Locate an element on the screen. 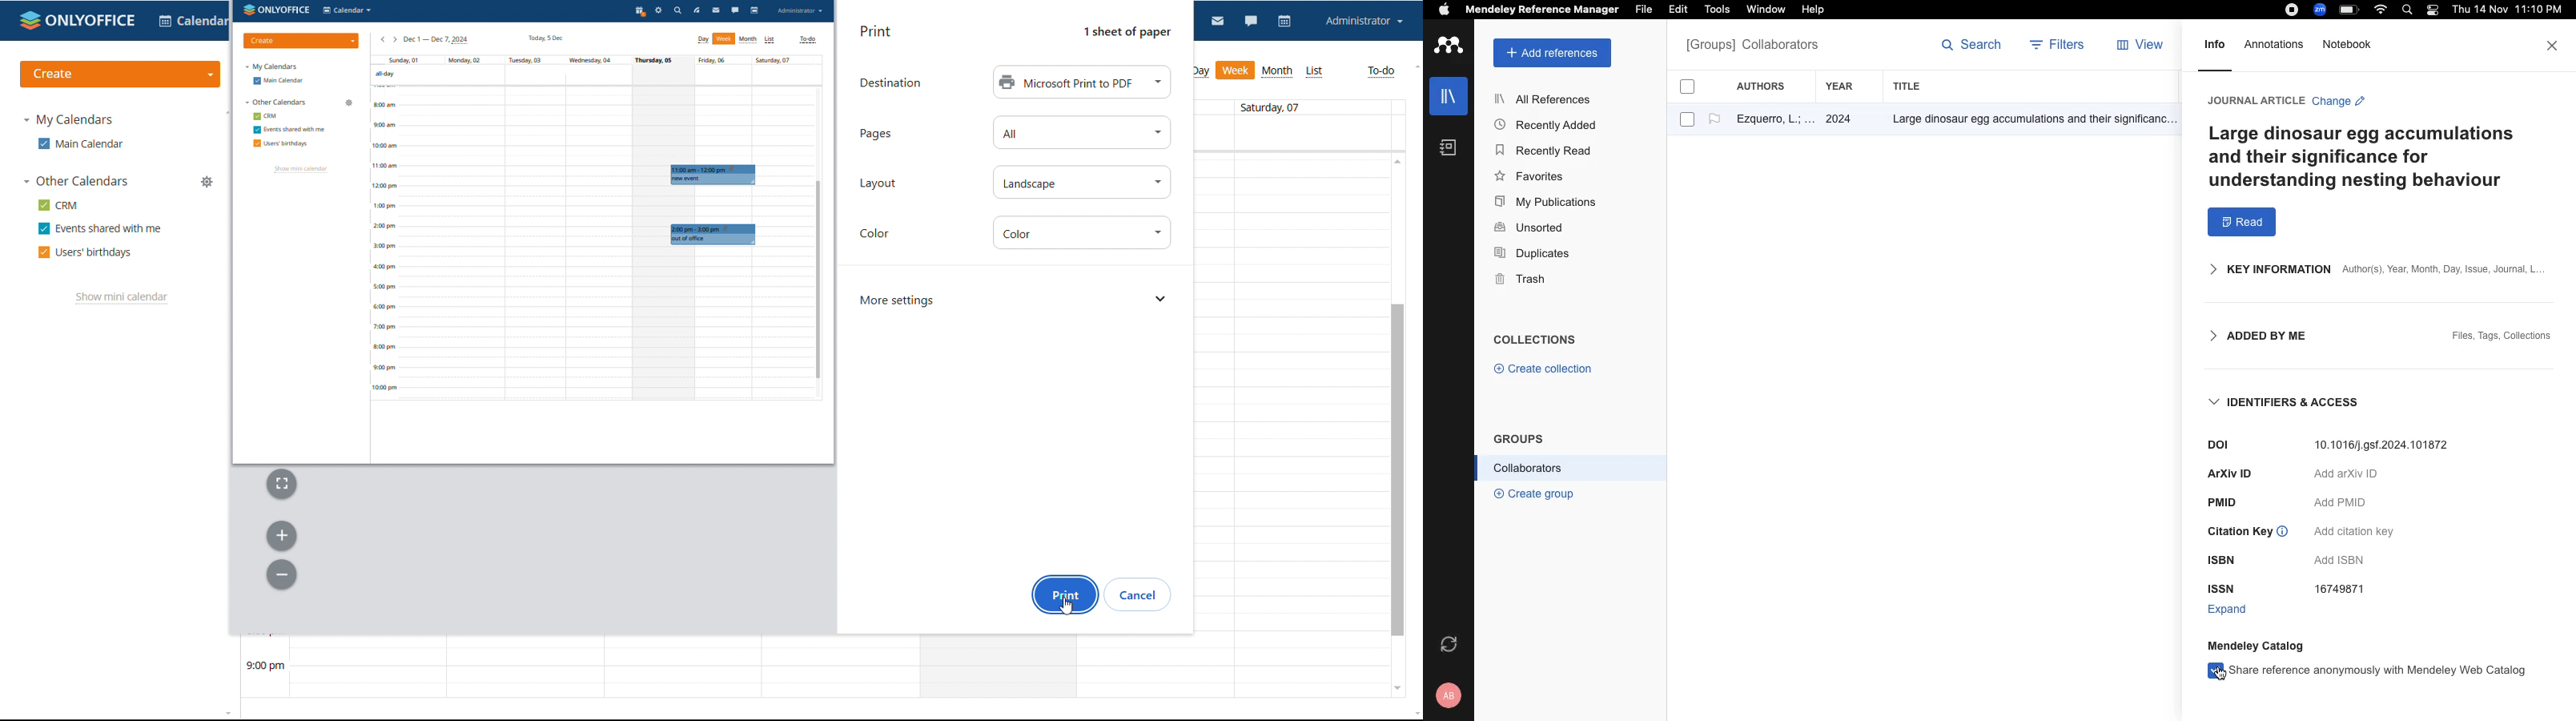 The image size is (2576, 728). cancel is located at coordinates (1137, 594).